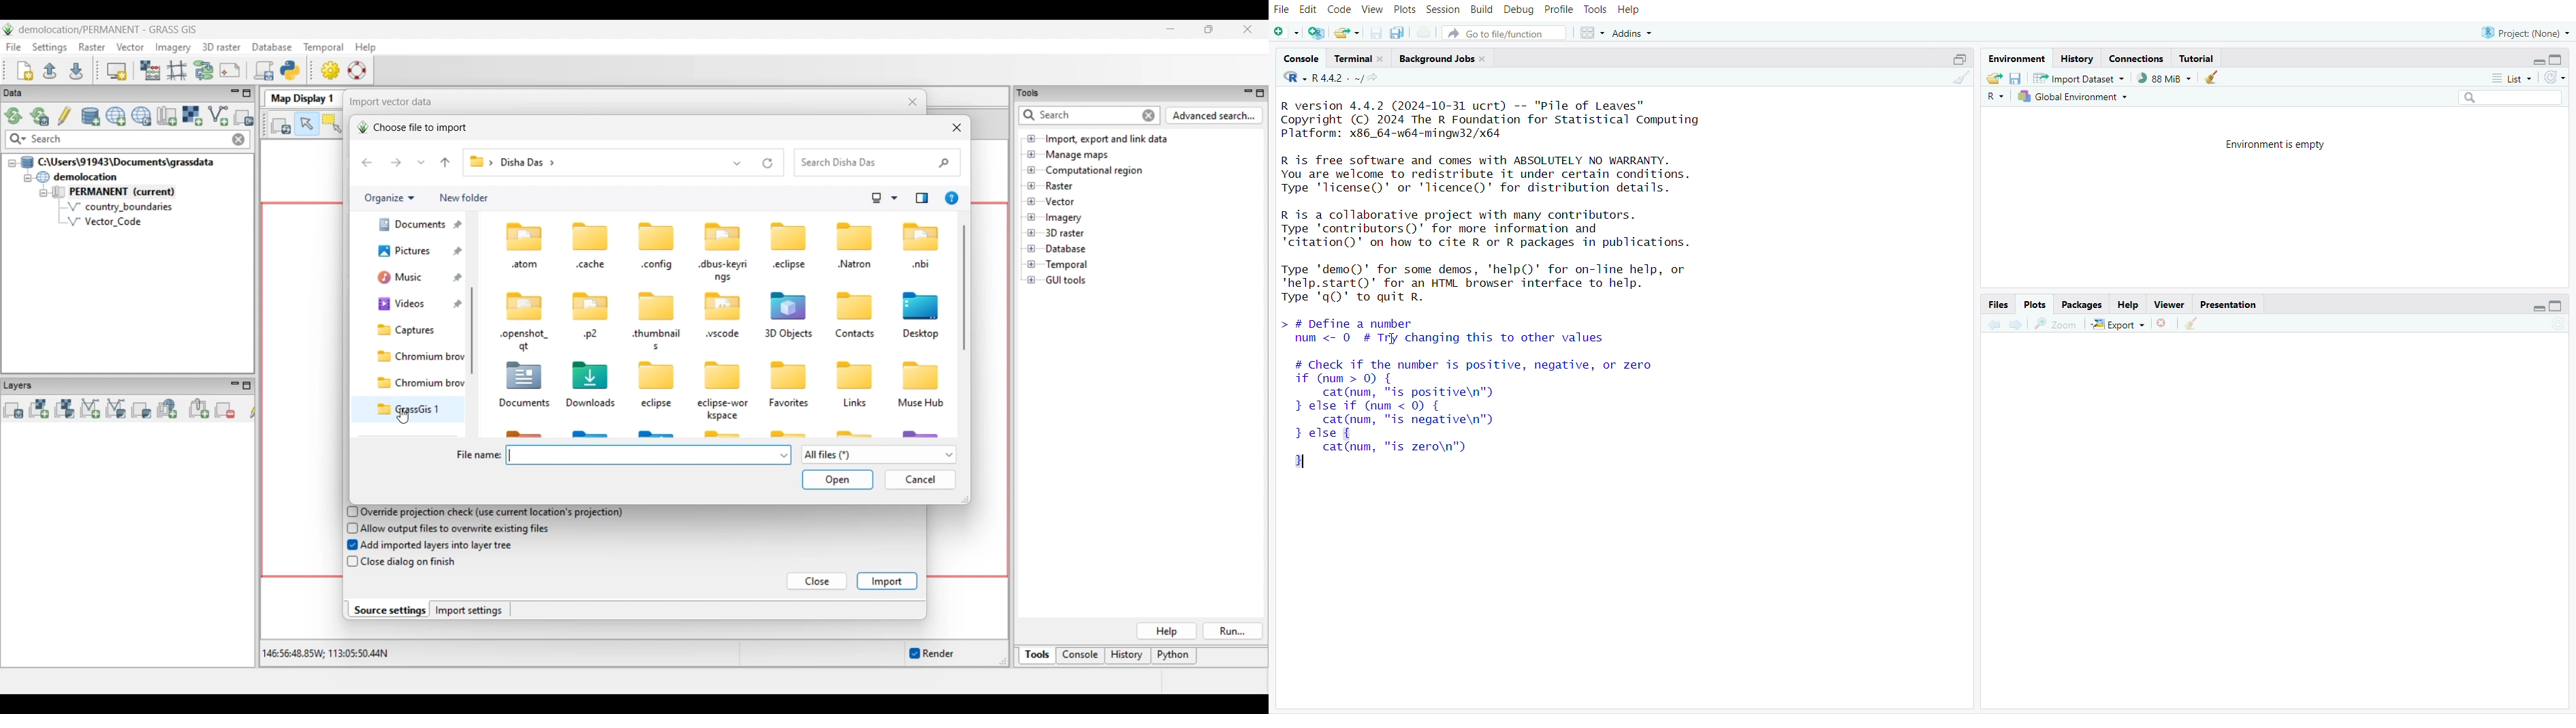  I want to click on search, so click(2504, 98).